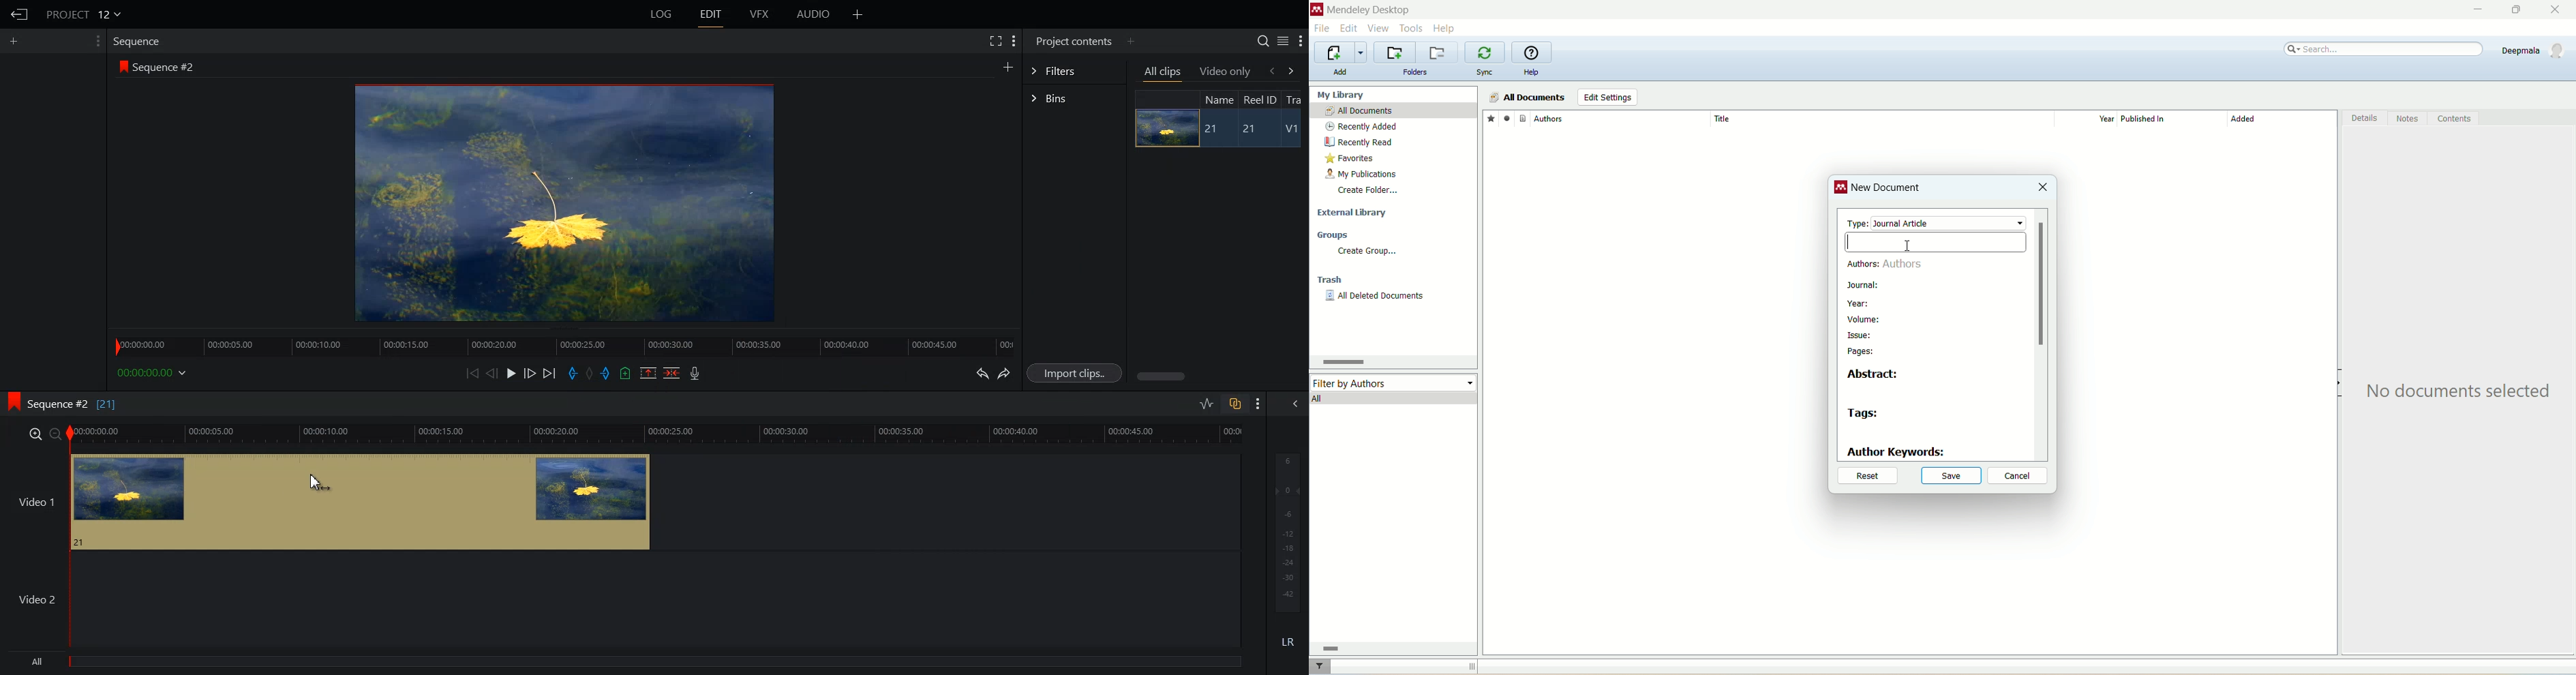 This screenshot has width=2576, height=700. Describe the element at coordinates (1163, 127) in the screenshot. I see `Image` at that location.